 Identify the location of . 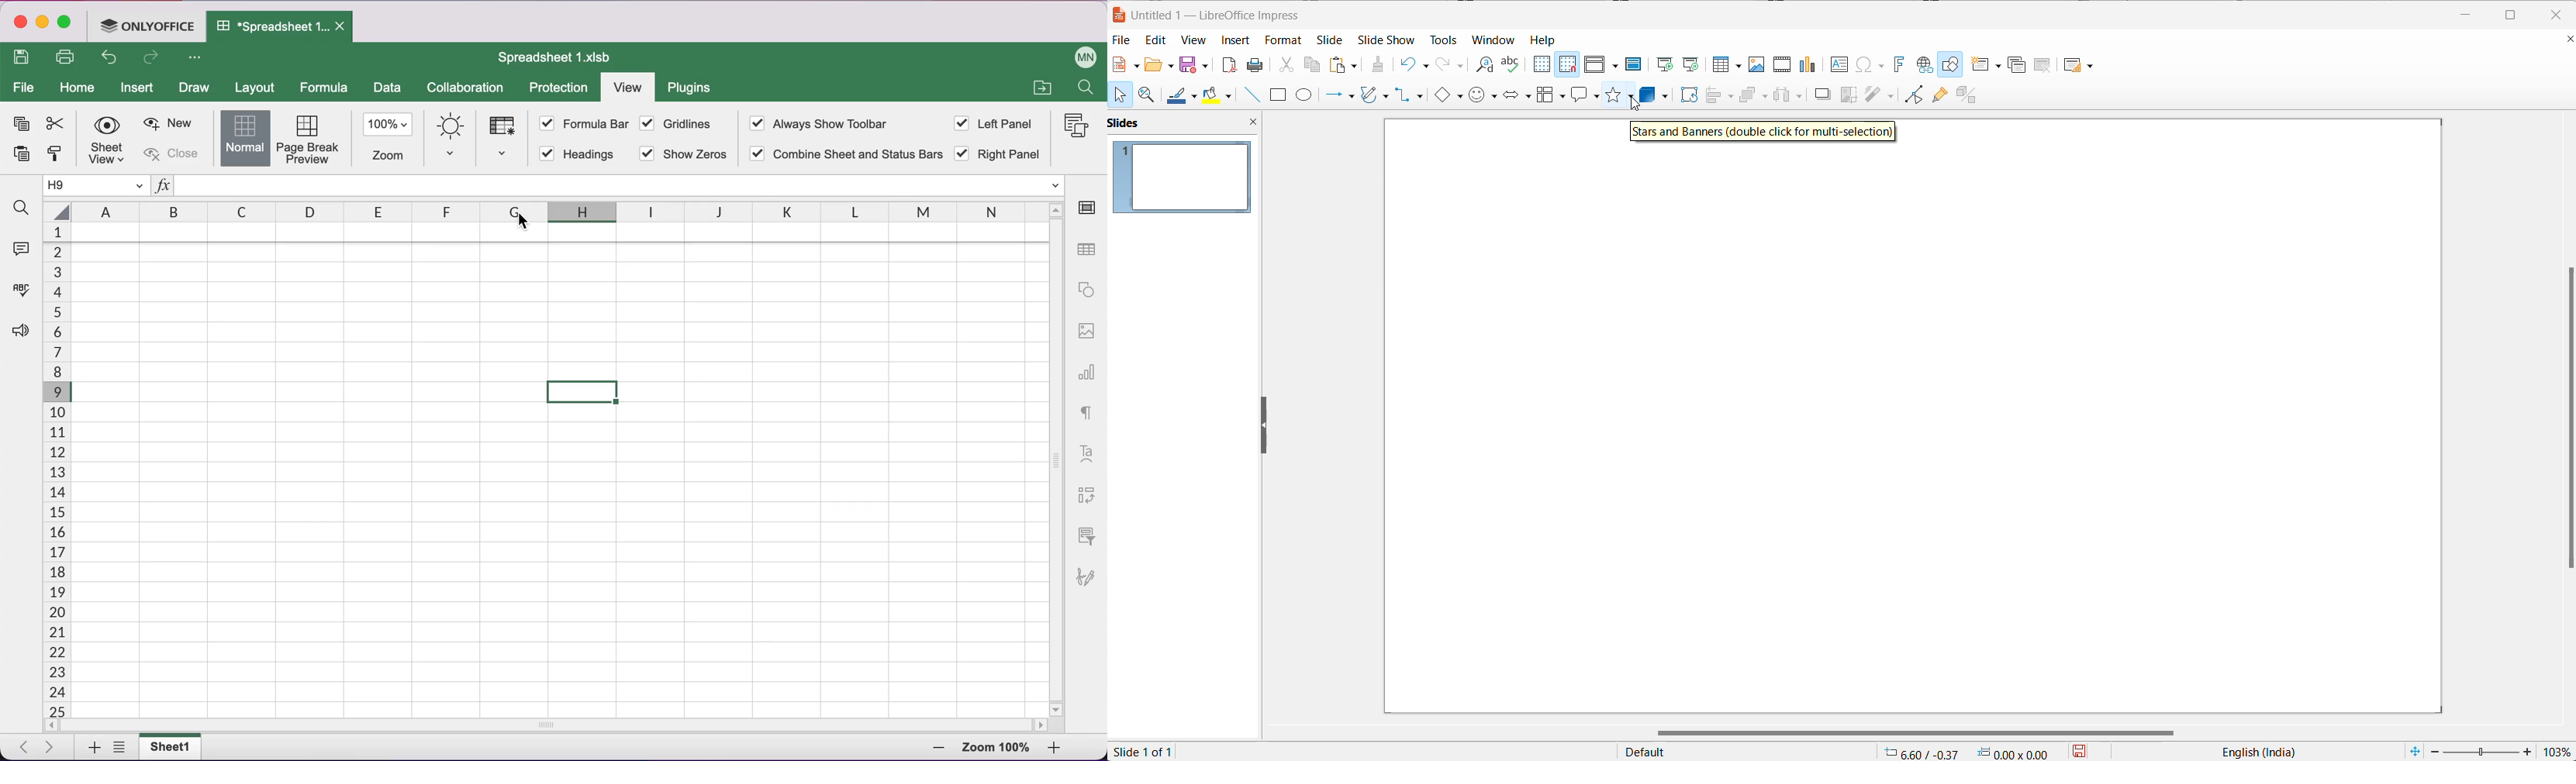
(1790, 95).